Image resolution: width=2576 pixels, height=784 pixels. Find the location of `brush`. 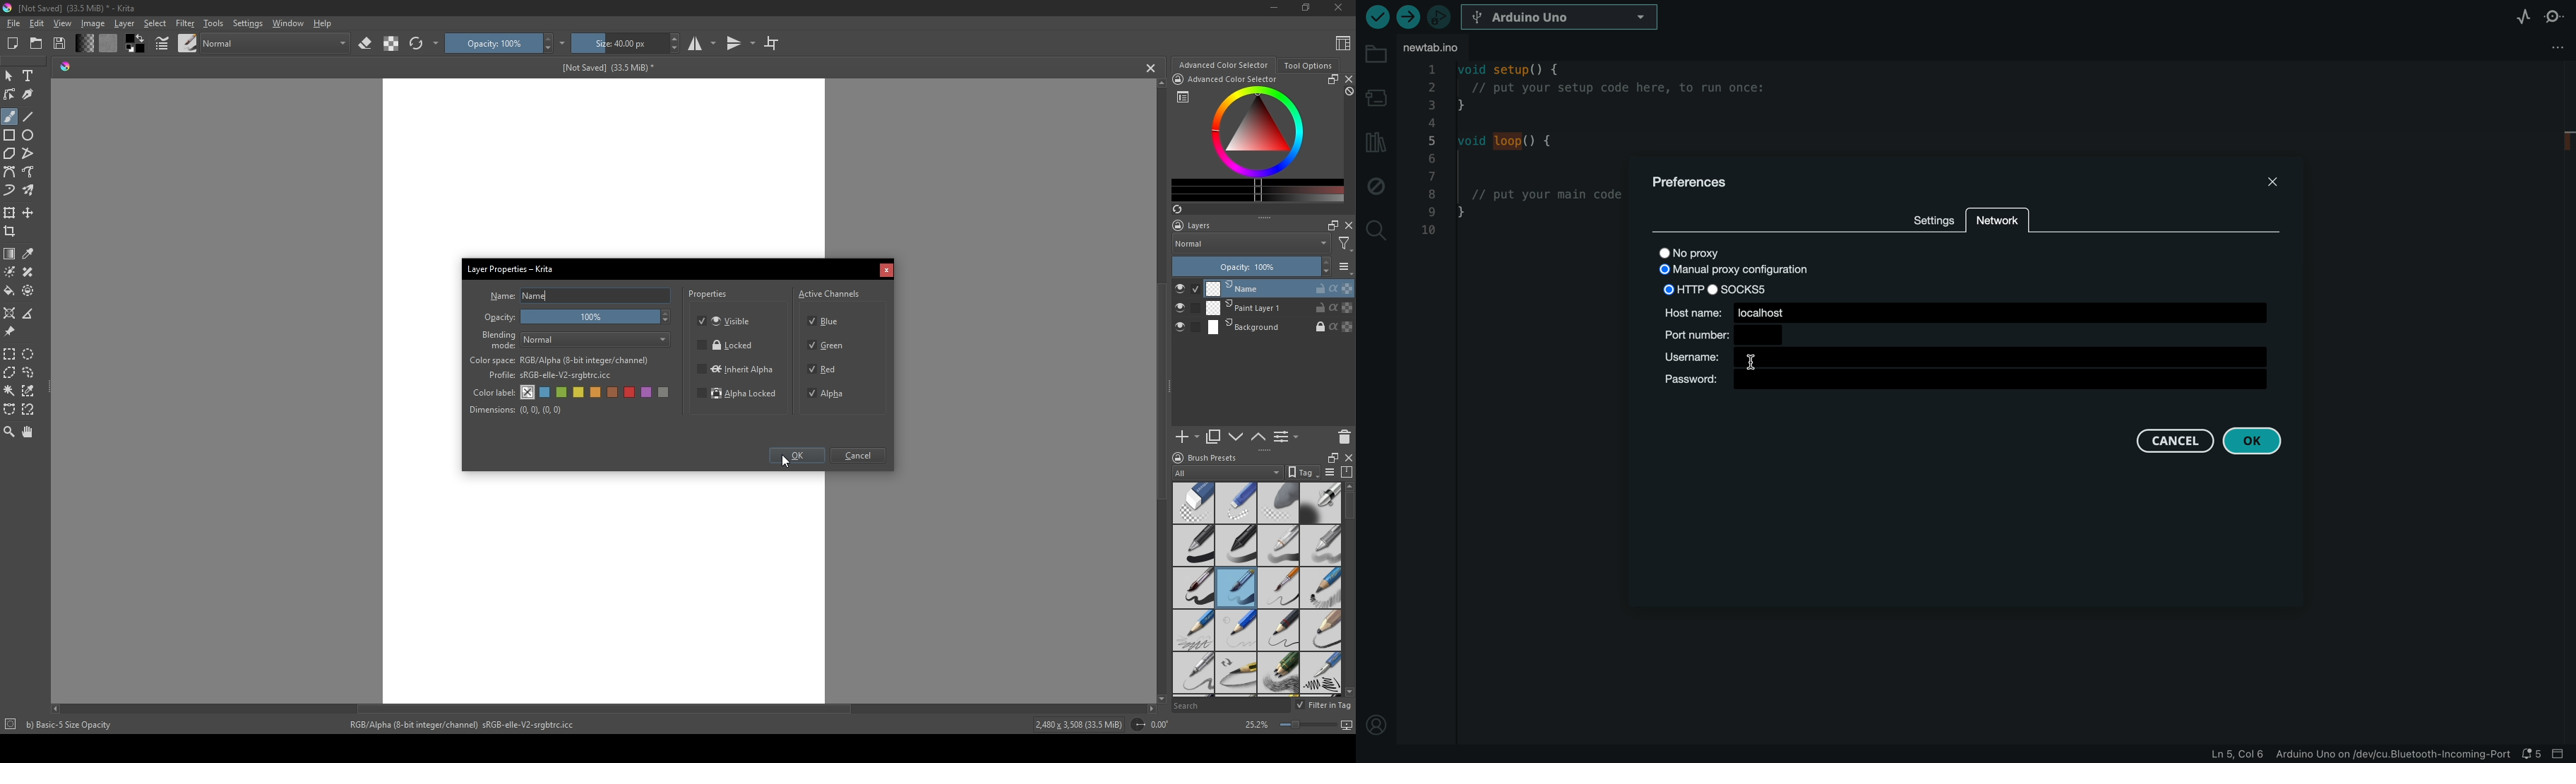

brush is located at coordinates (188, 42).